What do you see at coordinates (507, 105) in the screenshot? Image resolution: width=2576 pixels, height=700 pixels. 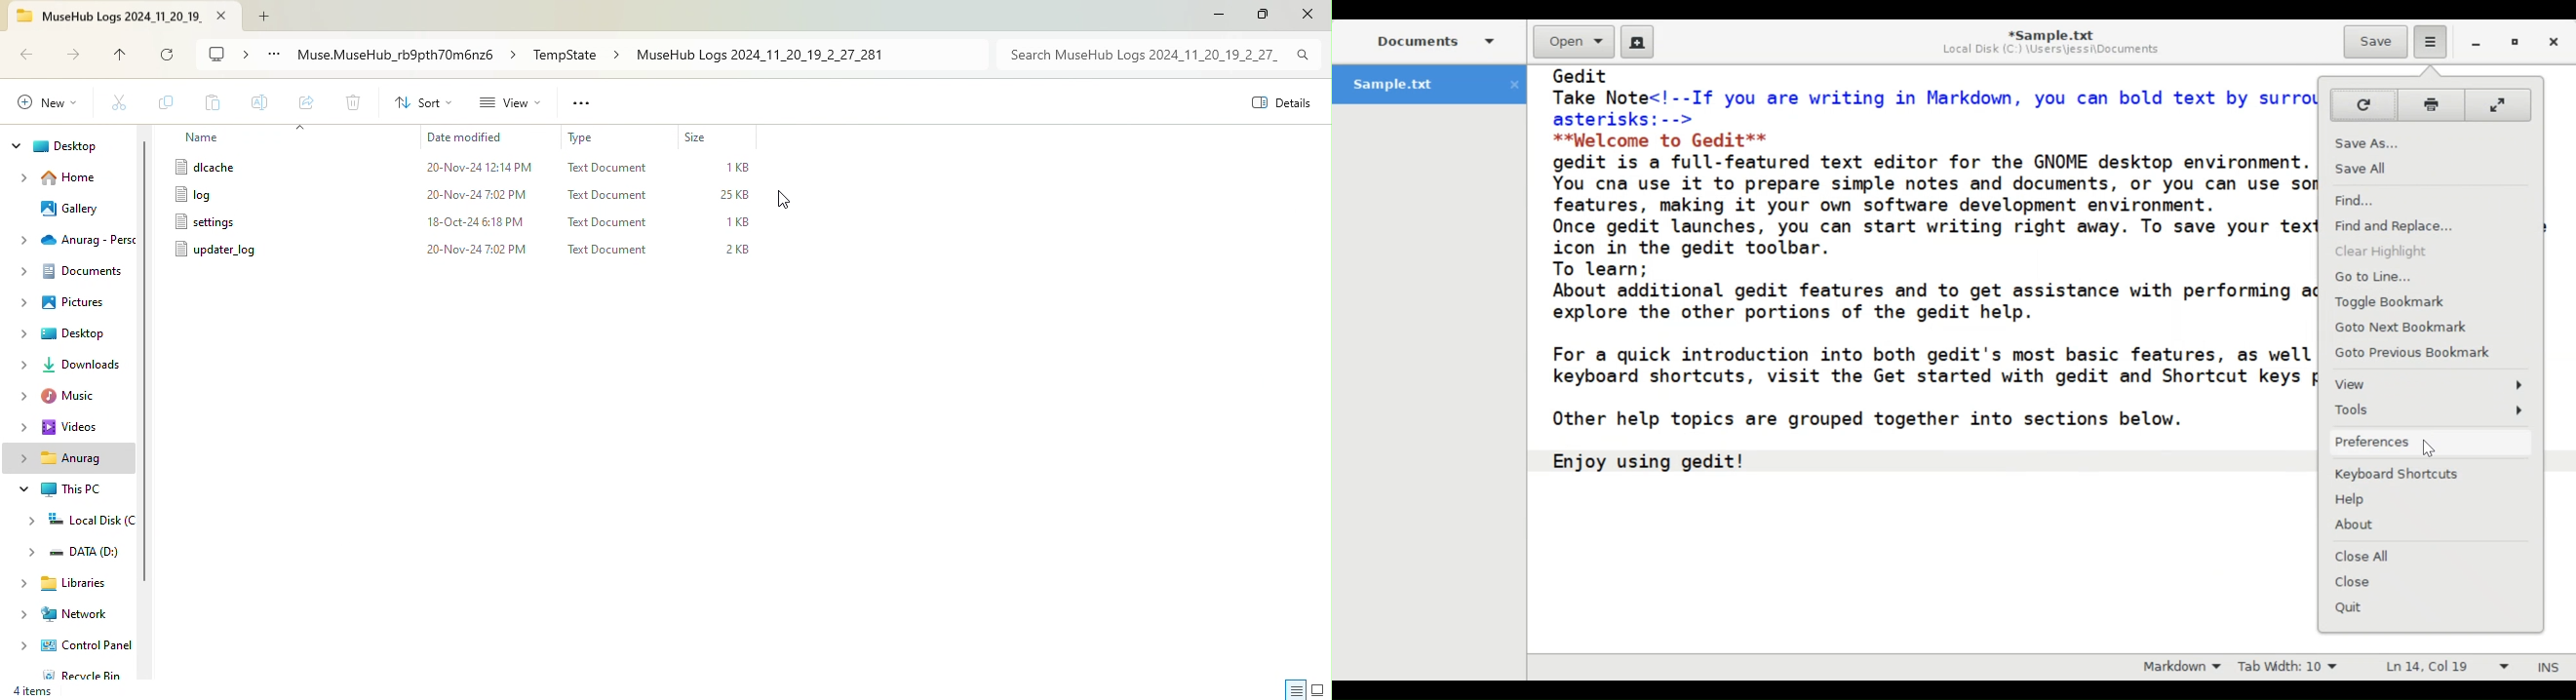 I see `View` at bounding box center [507, 105].